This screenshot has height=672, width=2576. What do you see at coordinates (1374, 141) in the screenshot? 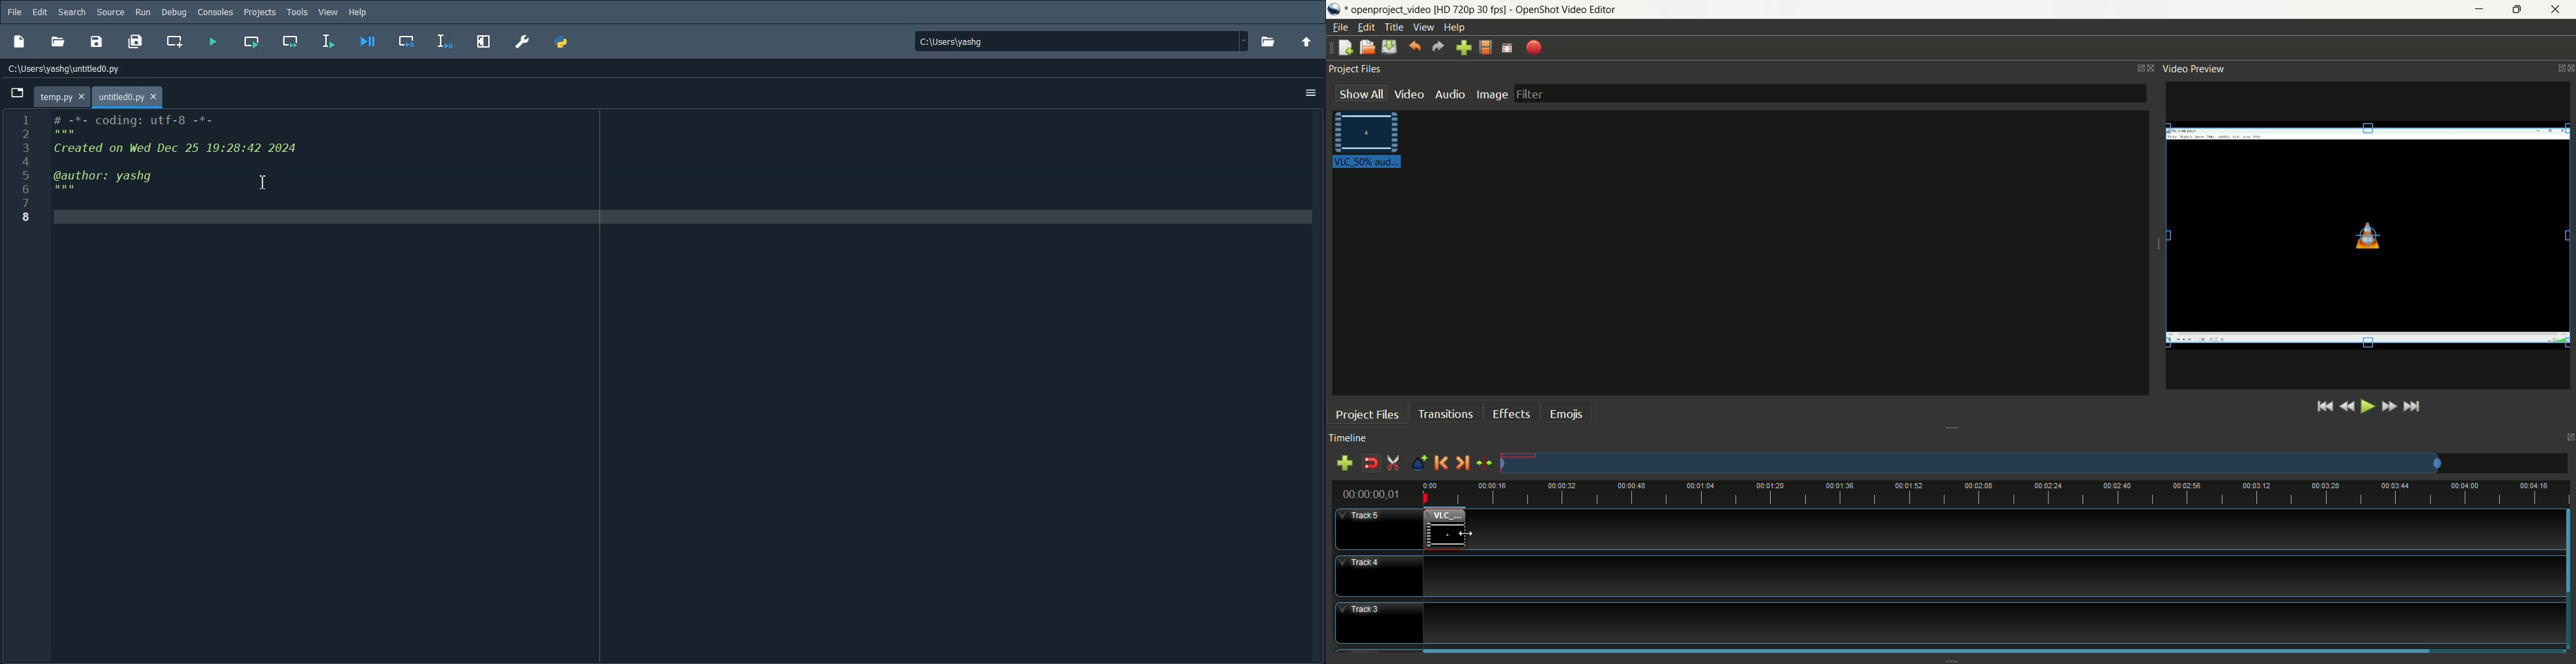
I see `video clip` at bounding box center [1374, 141].